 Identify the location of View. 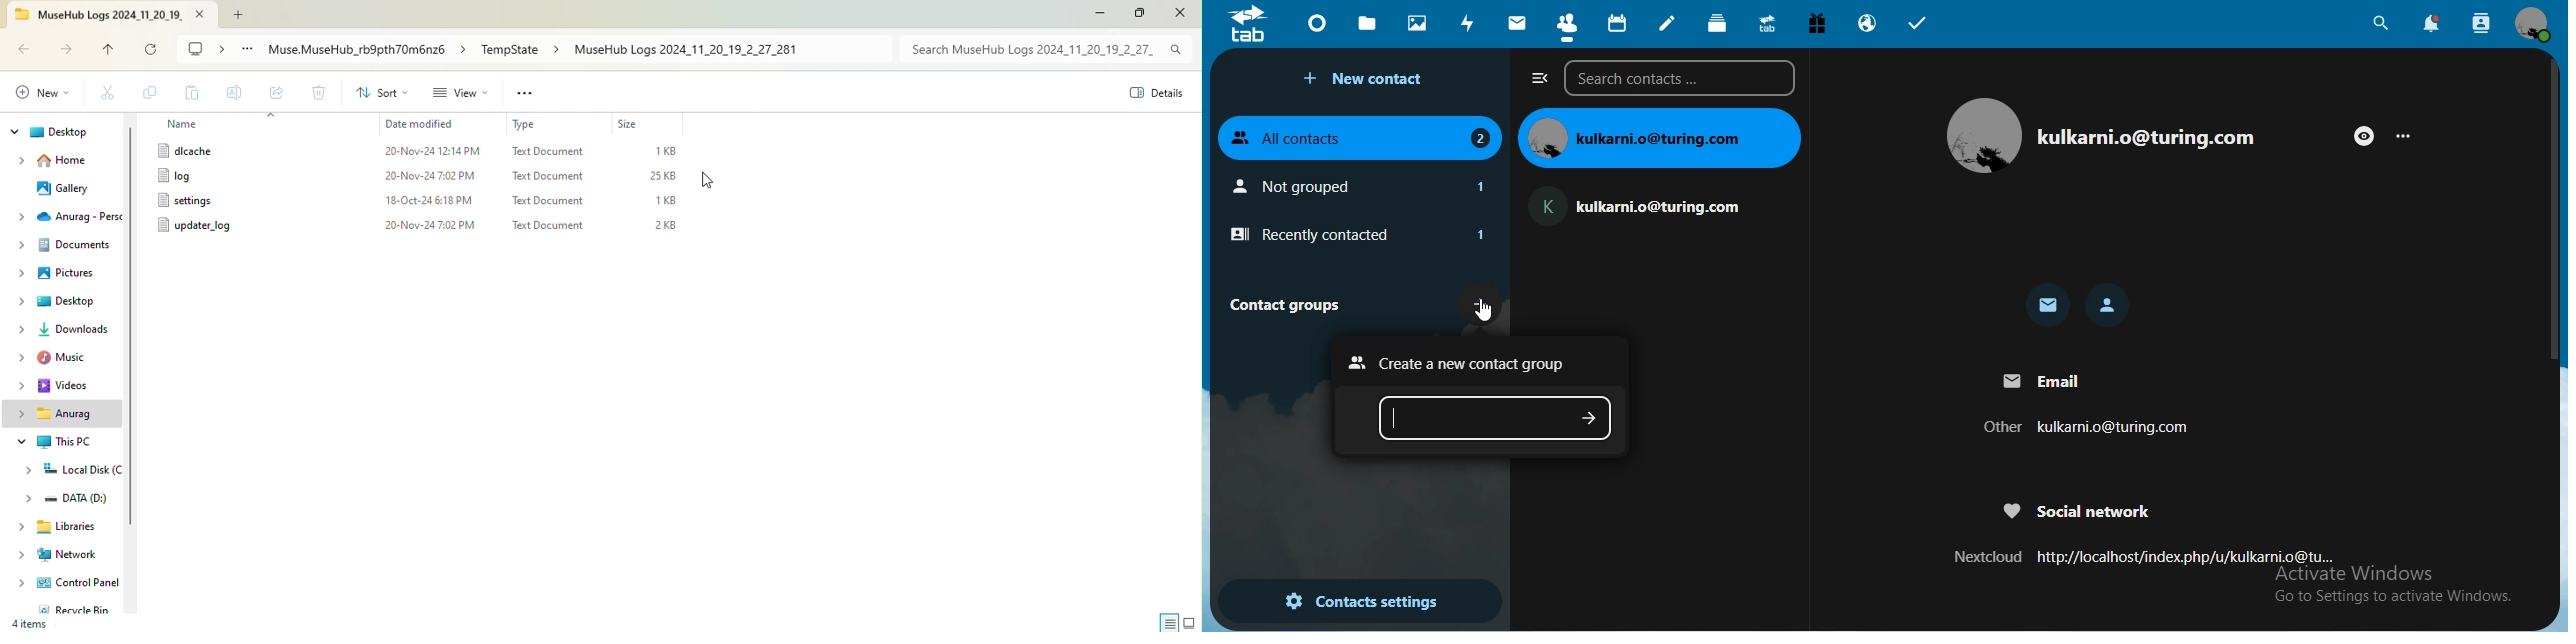
(1155, 91).